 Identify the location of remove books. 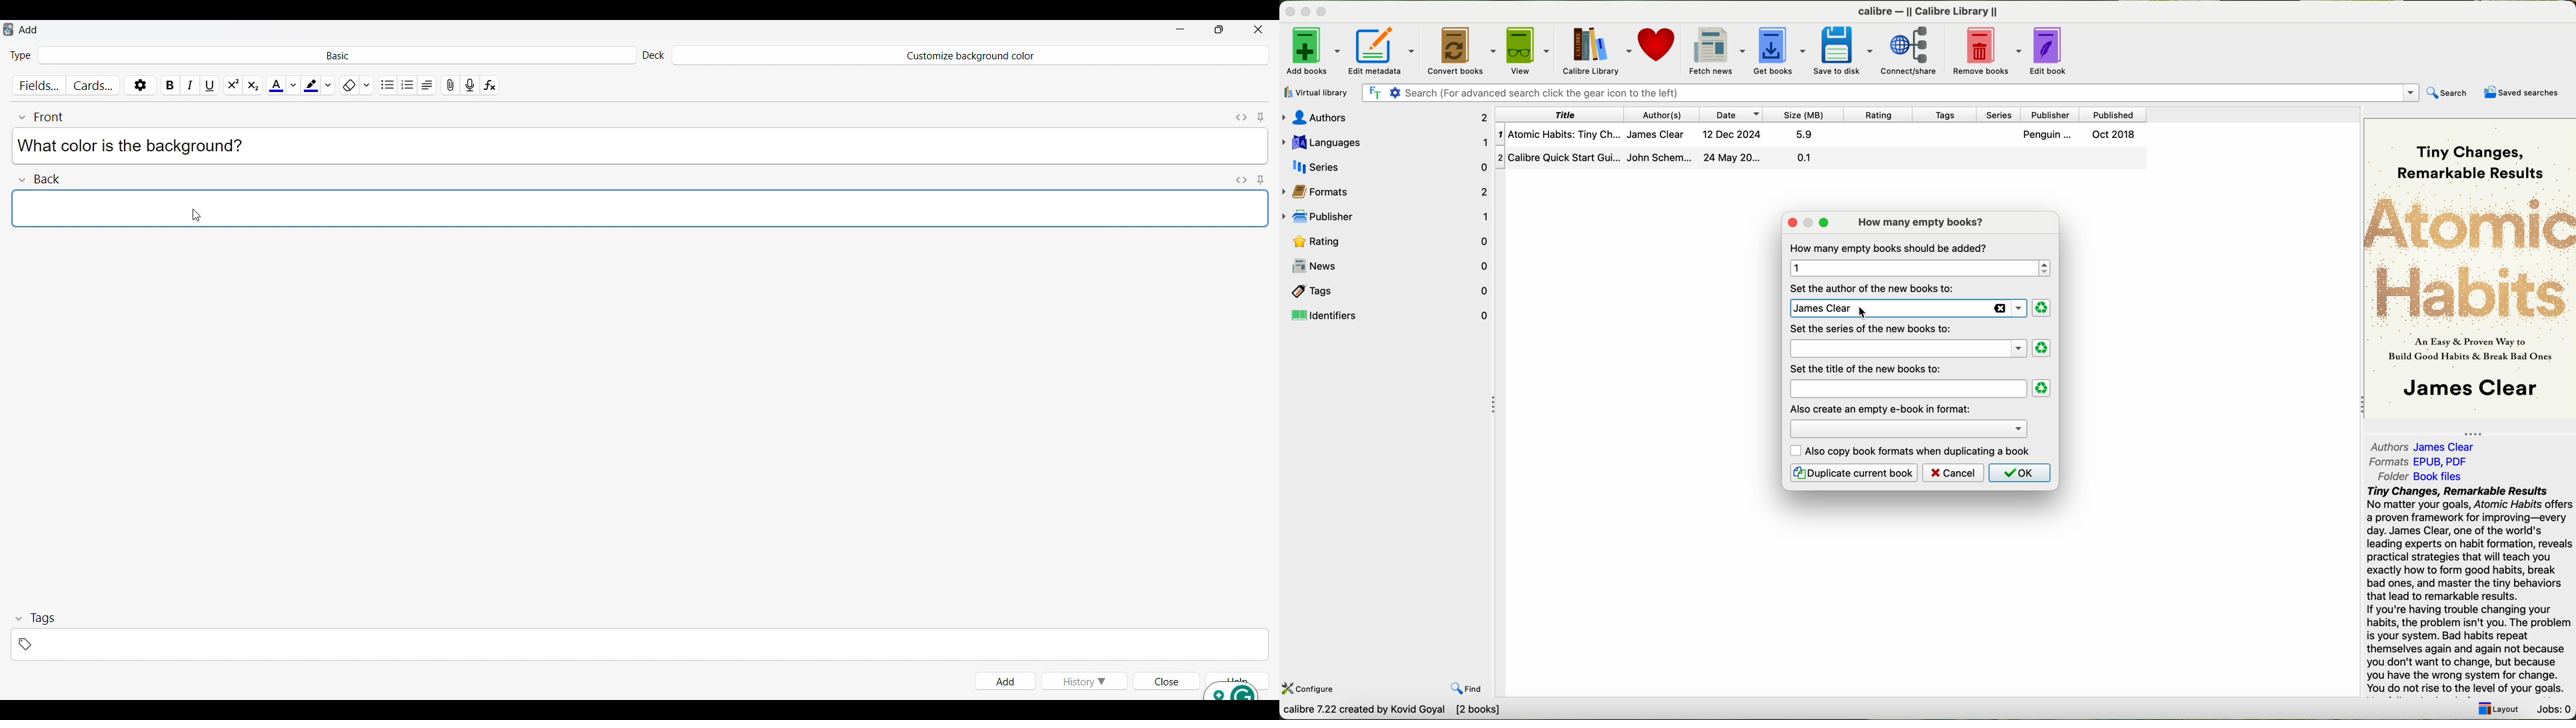
(1986, 51).